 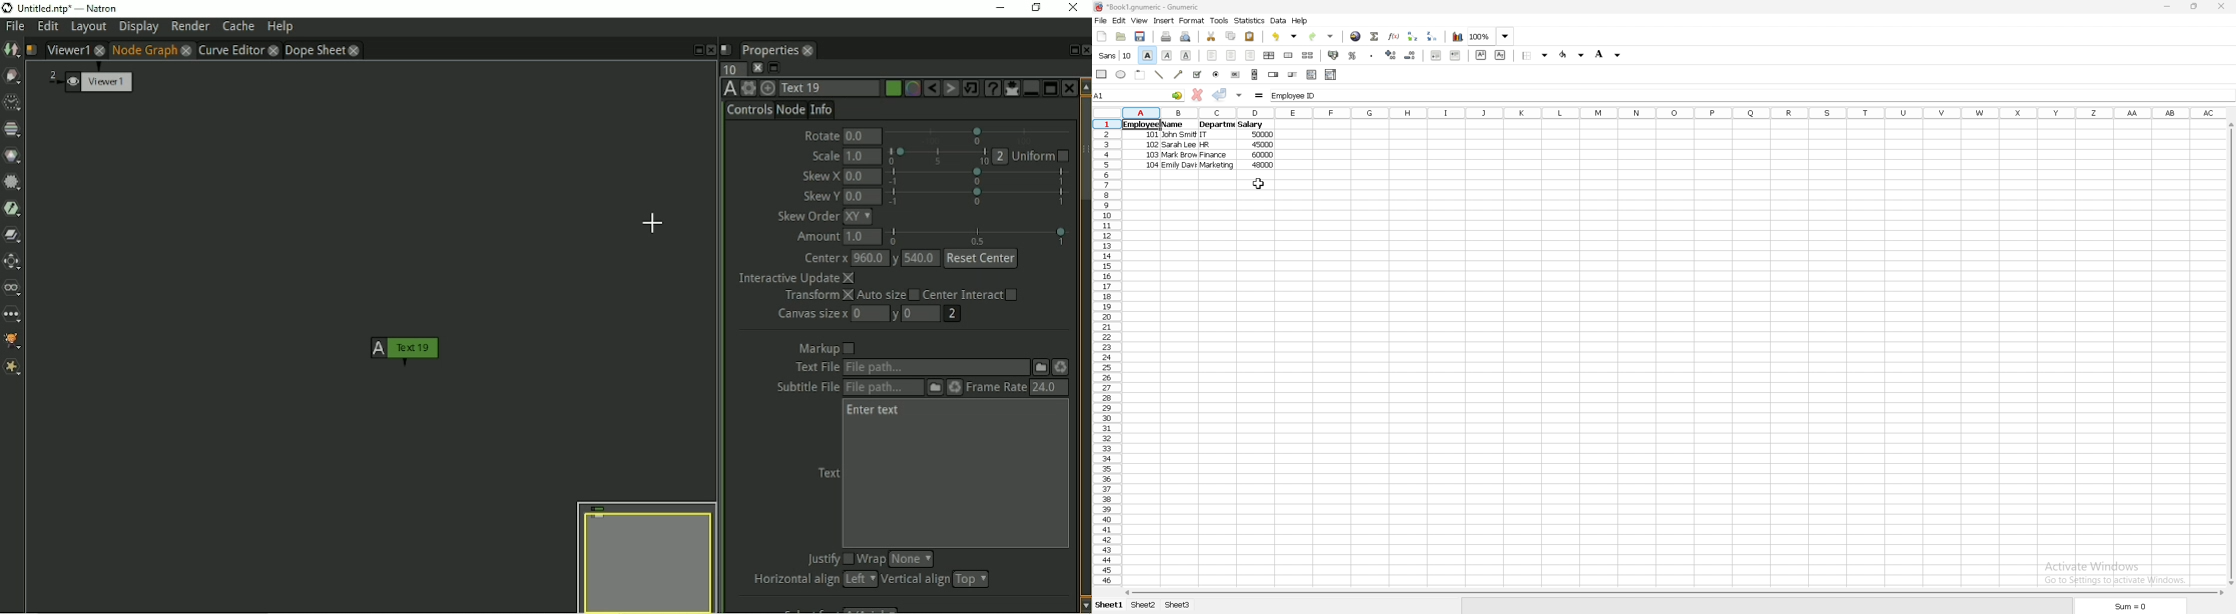 I want to click on open, so click(x=1121, y=36).